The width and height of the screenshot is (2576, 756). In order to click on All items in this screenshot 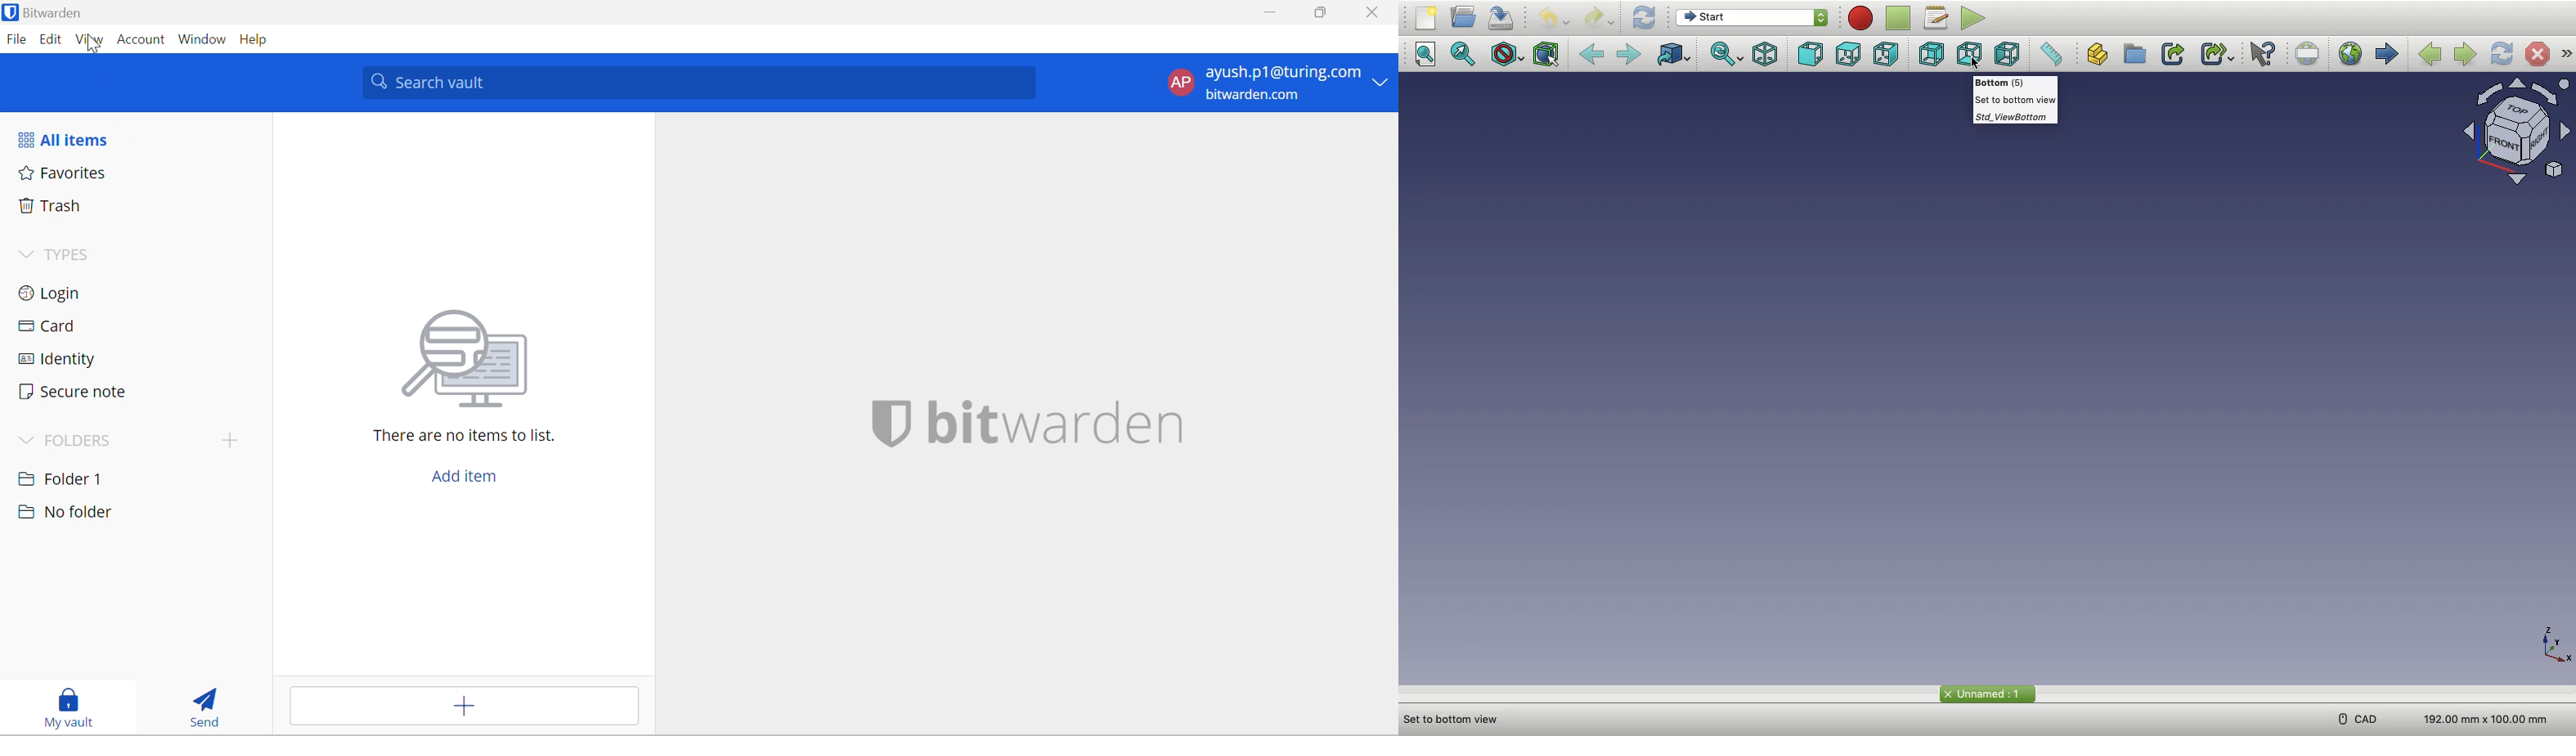, I will do `click(71, 142)`.